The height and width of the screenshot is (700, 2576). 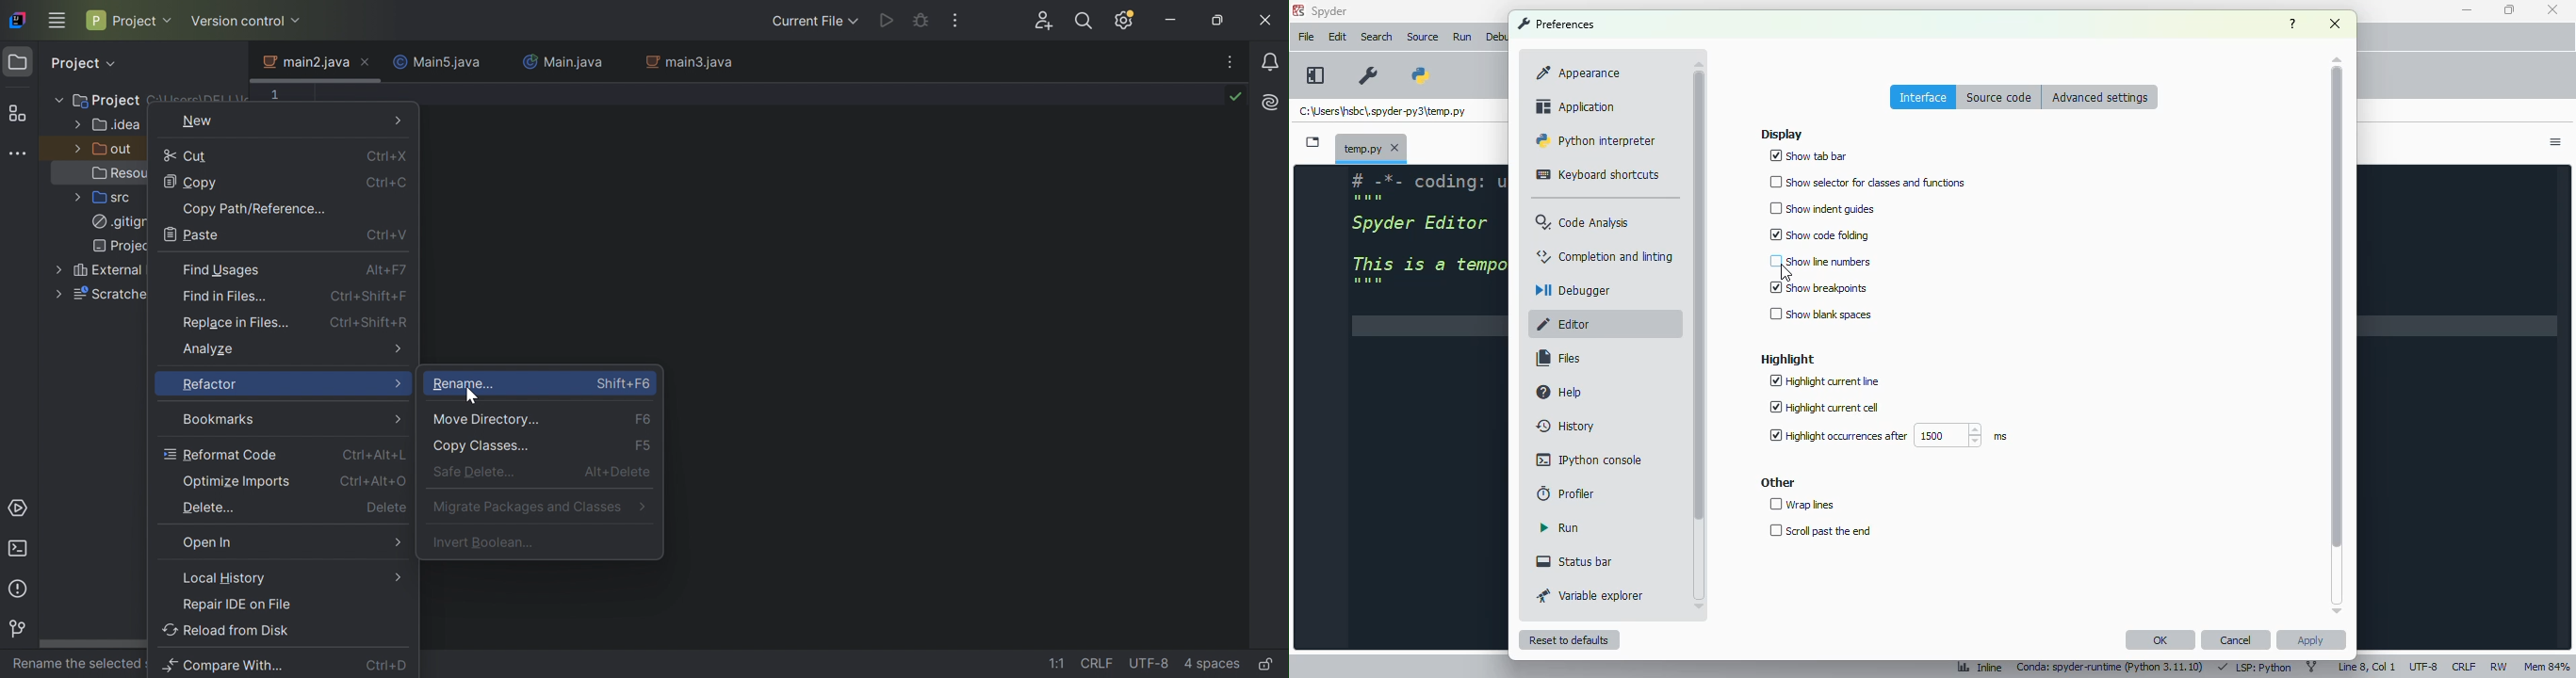 What do you see at coordinates (1590, 596) in the screenshot?
I see `variable explorer` at bounding box center [1590, 596].